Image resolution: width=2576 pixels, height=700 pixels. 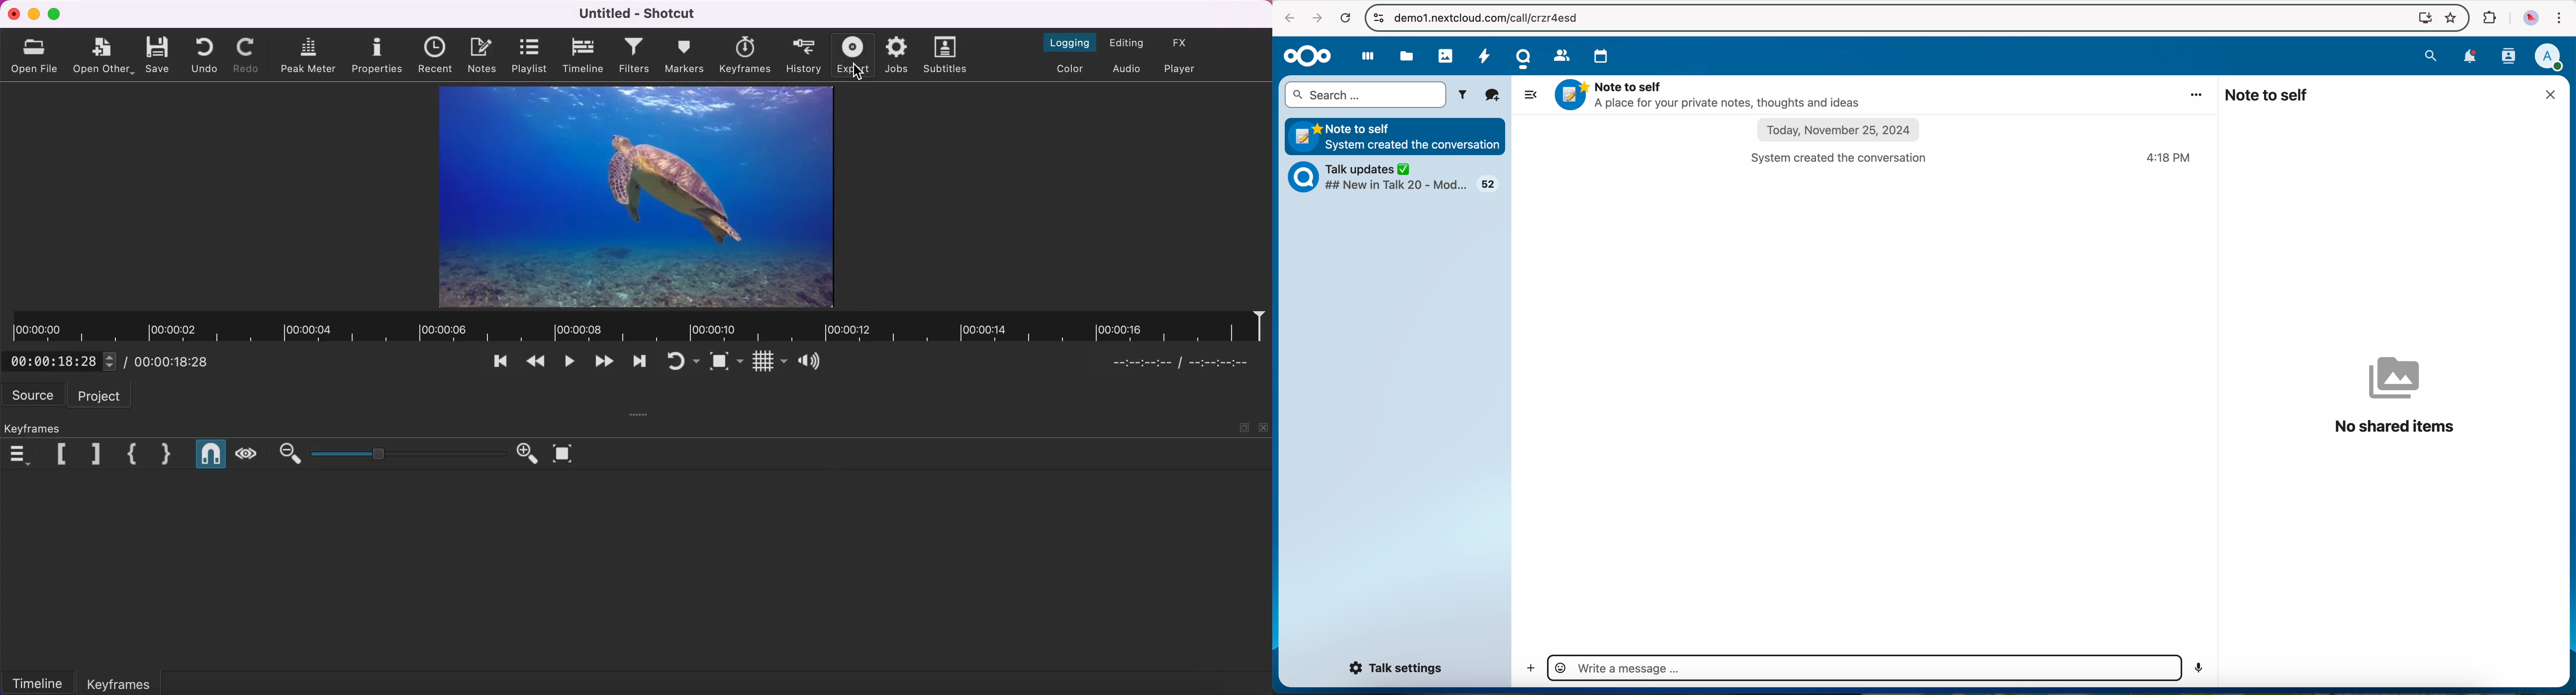 I want to click on note to self, so click(x=2268, y=94).